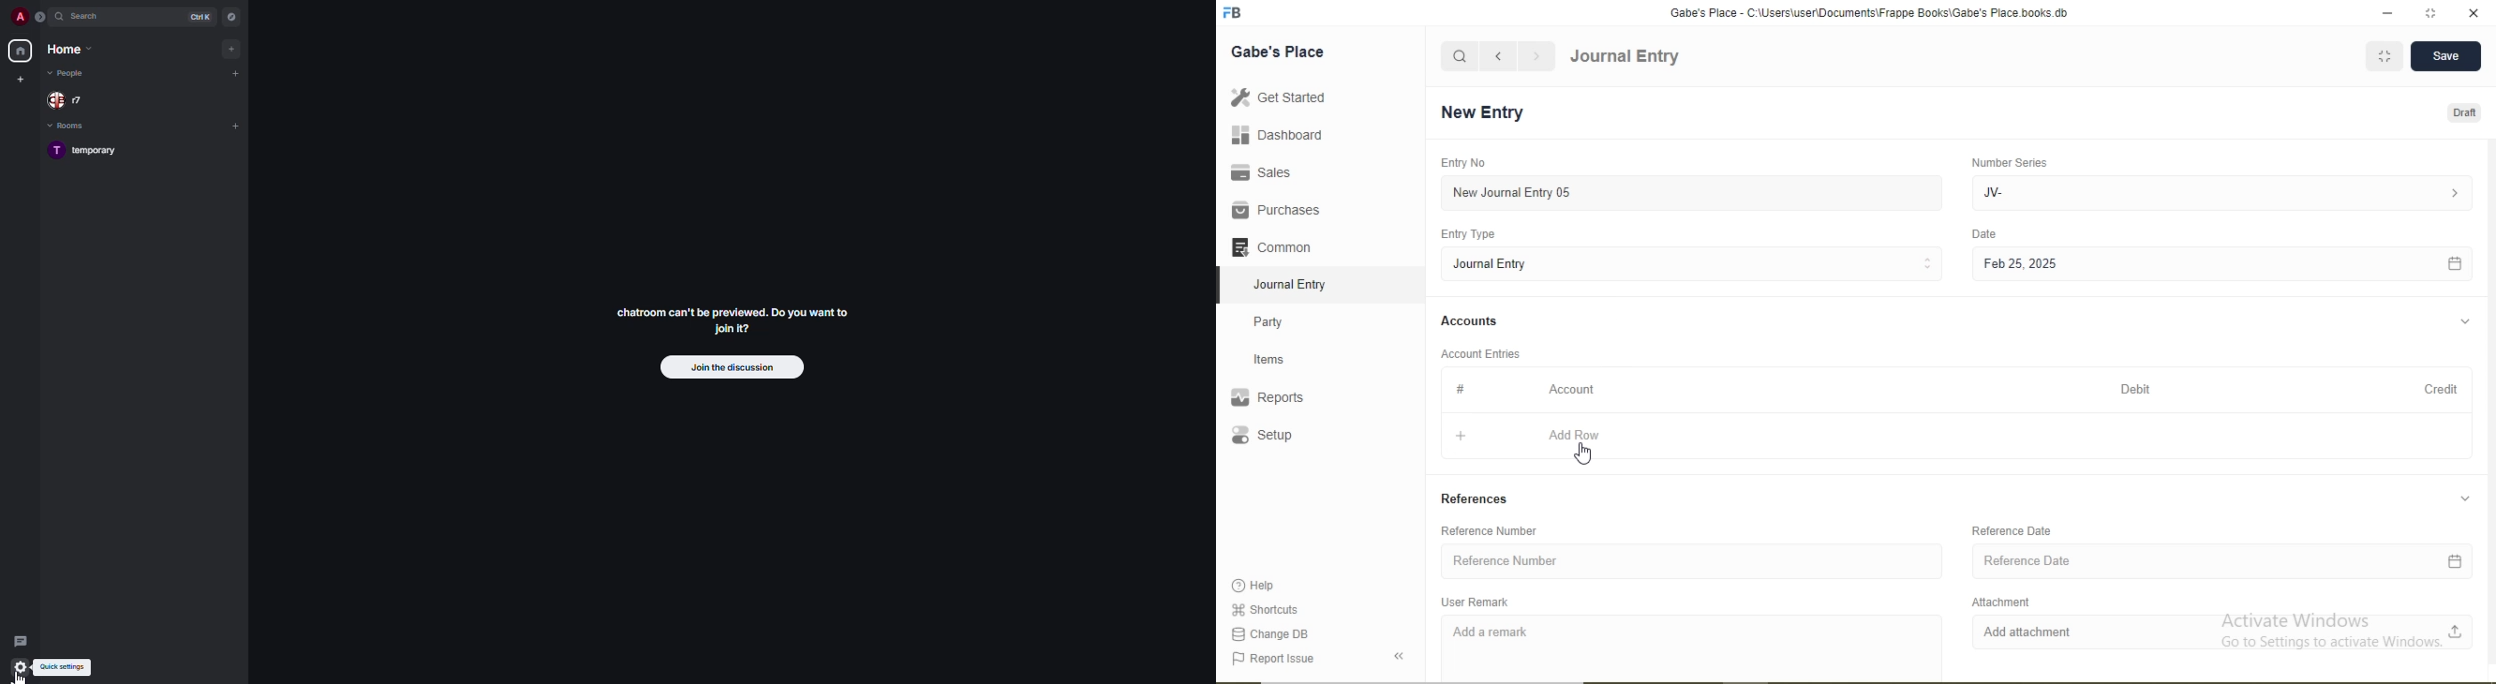  Describe the element at coordinates (1694, 192) in the screenshot. I see `New Journal Entry 05` at that location.